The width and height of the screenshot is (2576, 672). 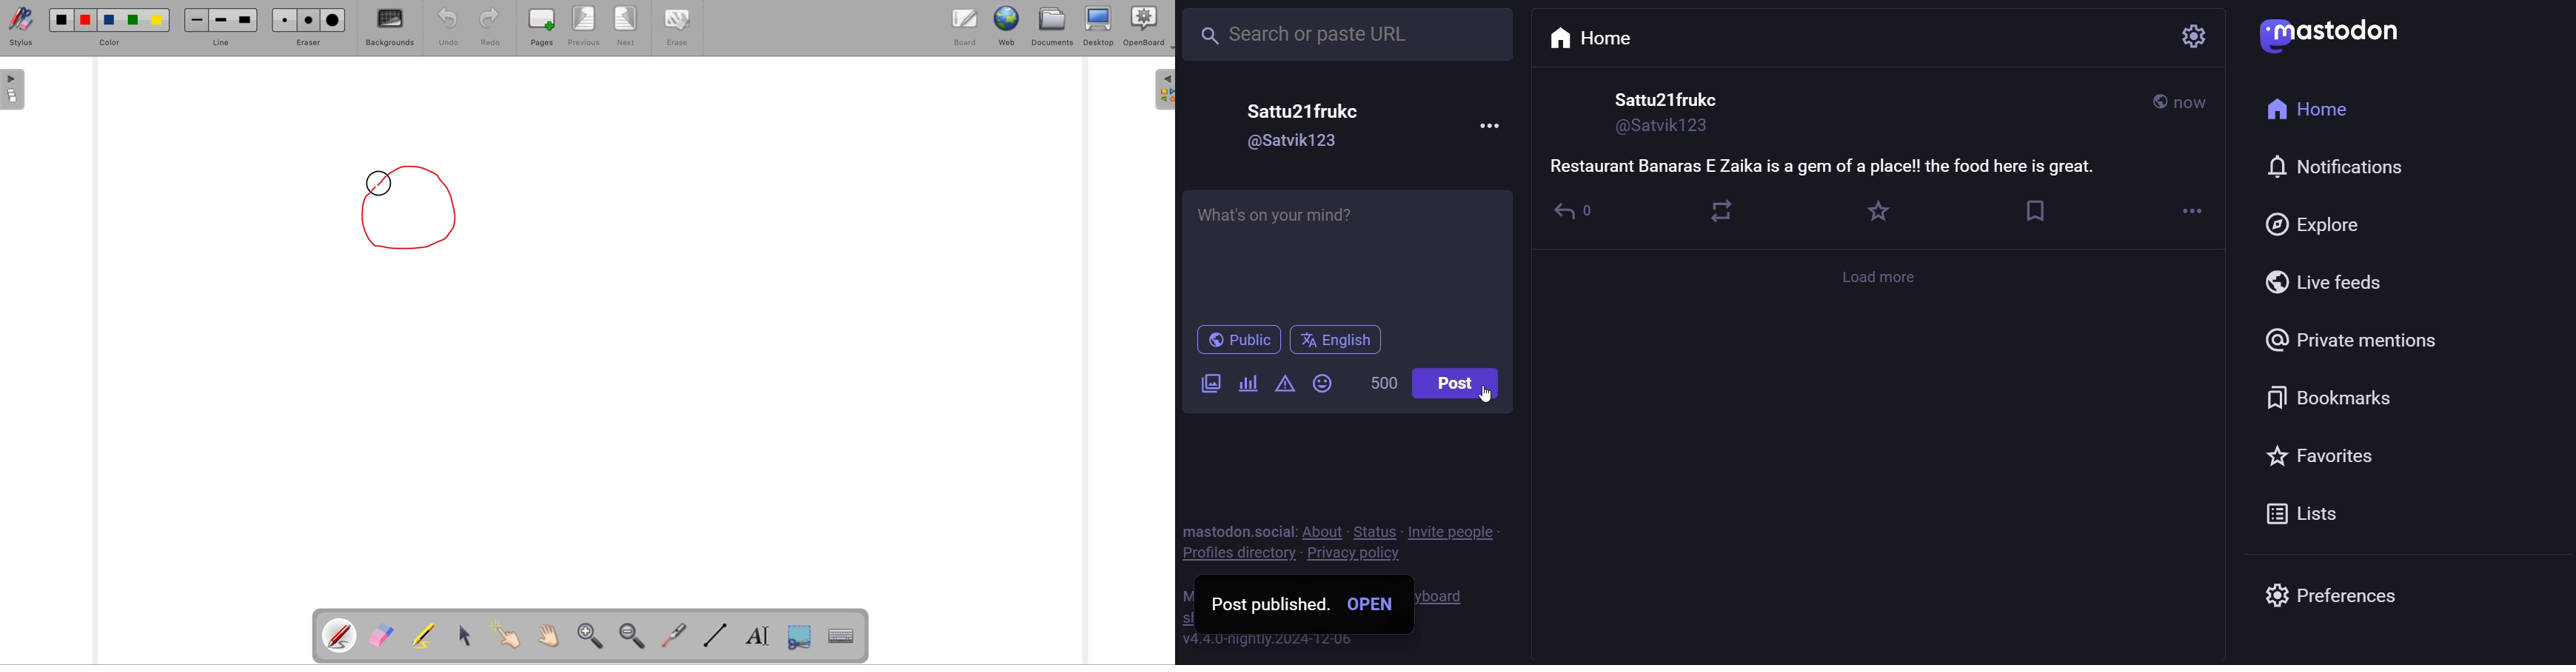 I want to click on bookmark, so click(x=2324, y=398).